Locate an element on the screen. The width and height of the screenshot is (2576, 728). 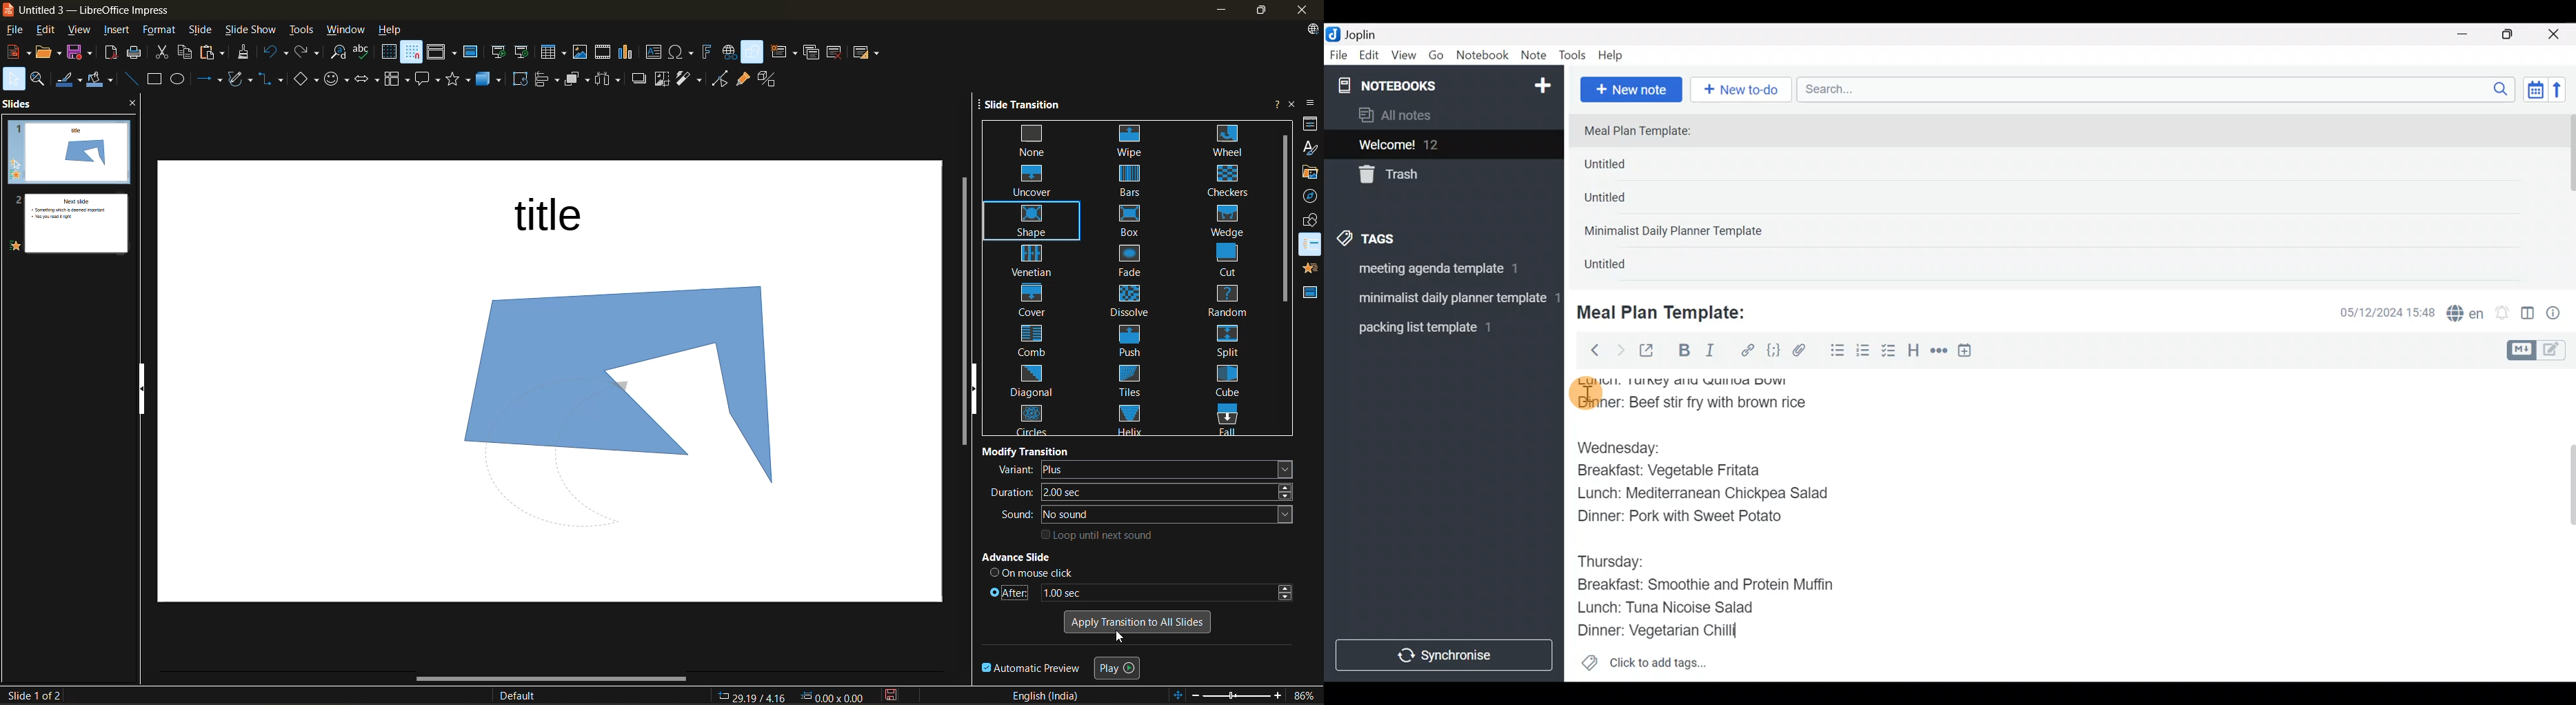
Bulleted list is located at coordinates (1835, 351).